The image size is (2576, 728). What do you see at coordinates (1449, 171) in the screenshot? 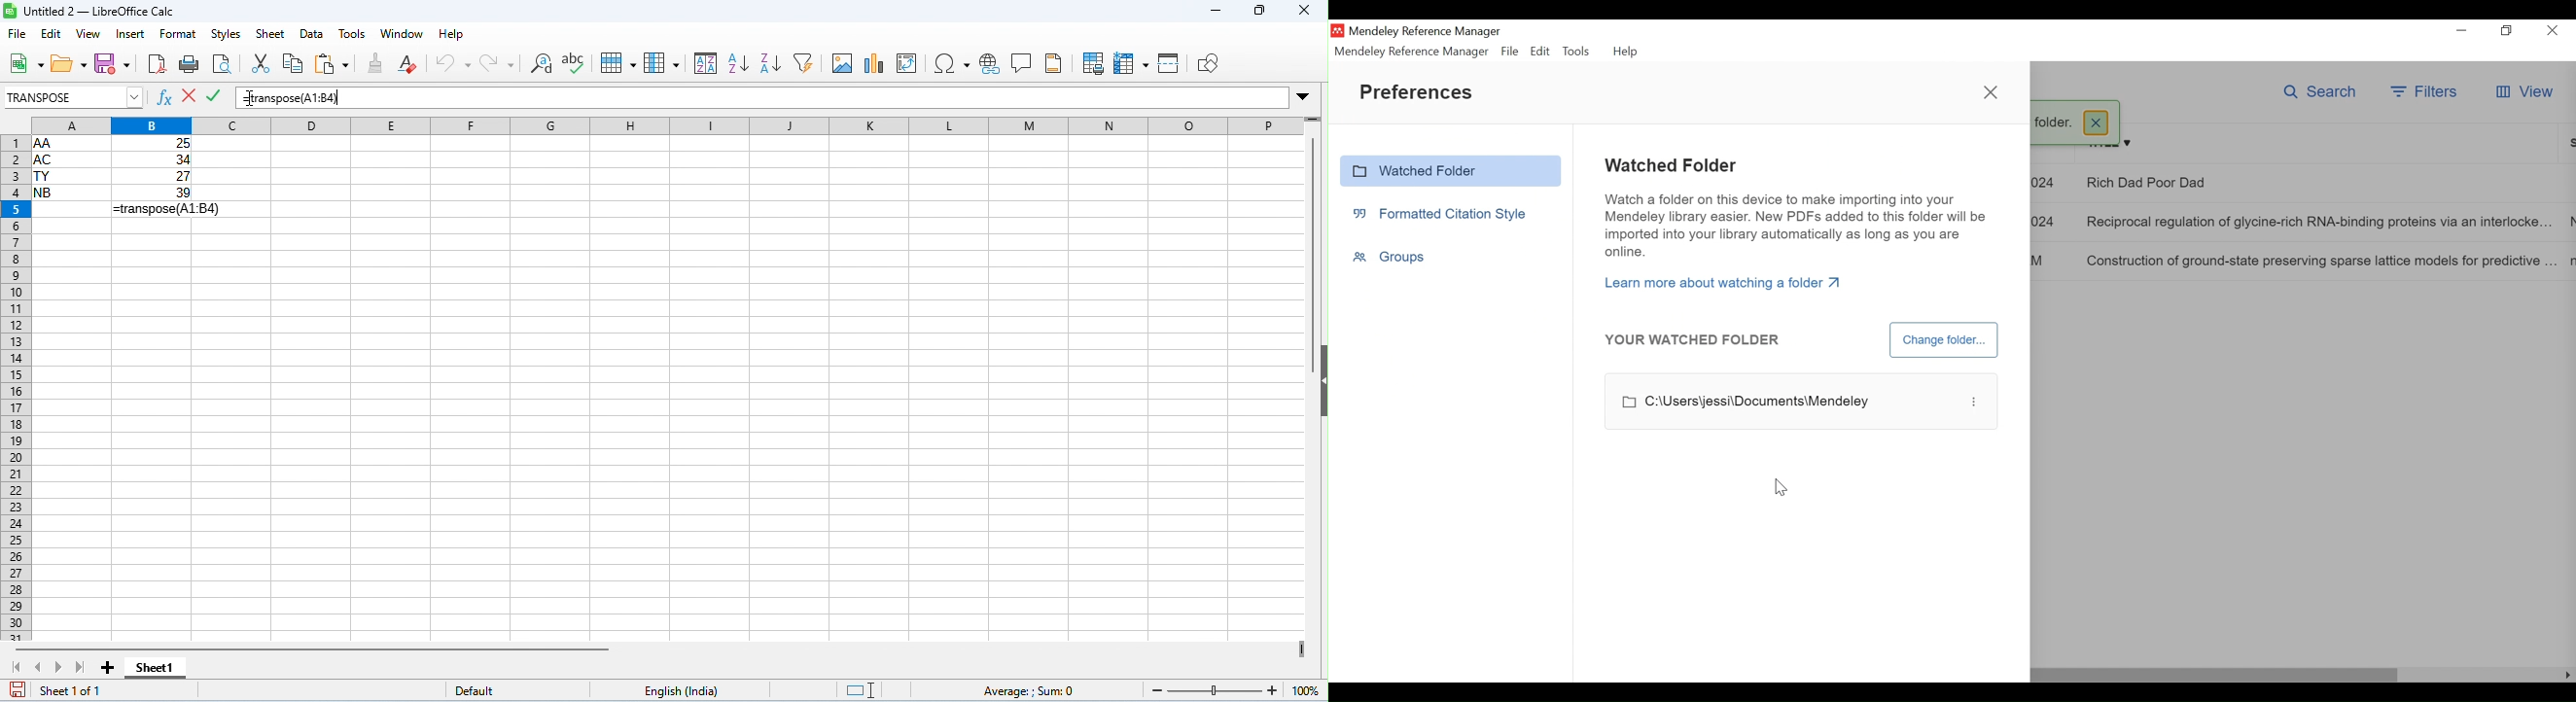
I see `Watched Folder` at bounding box center [1449, 171].